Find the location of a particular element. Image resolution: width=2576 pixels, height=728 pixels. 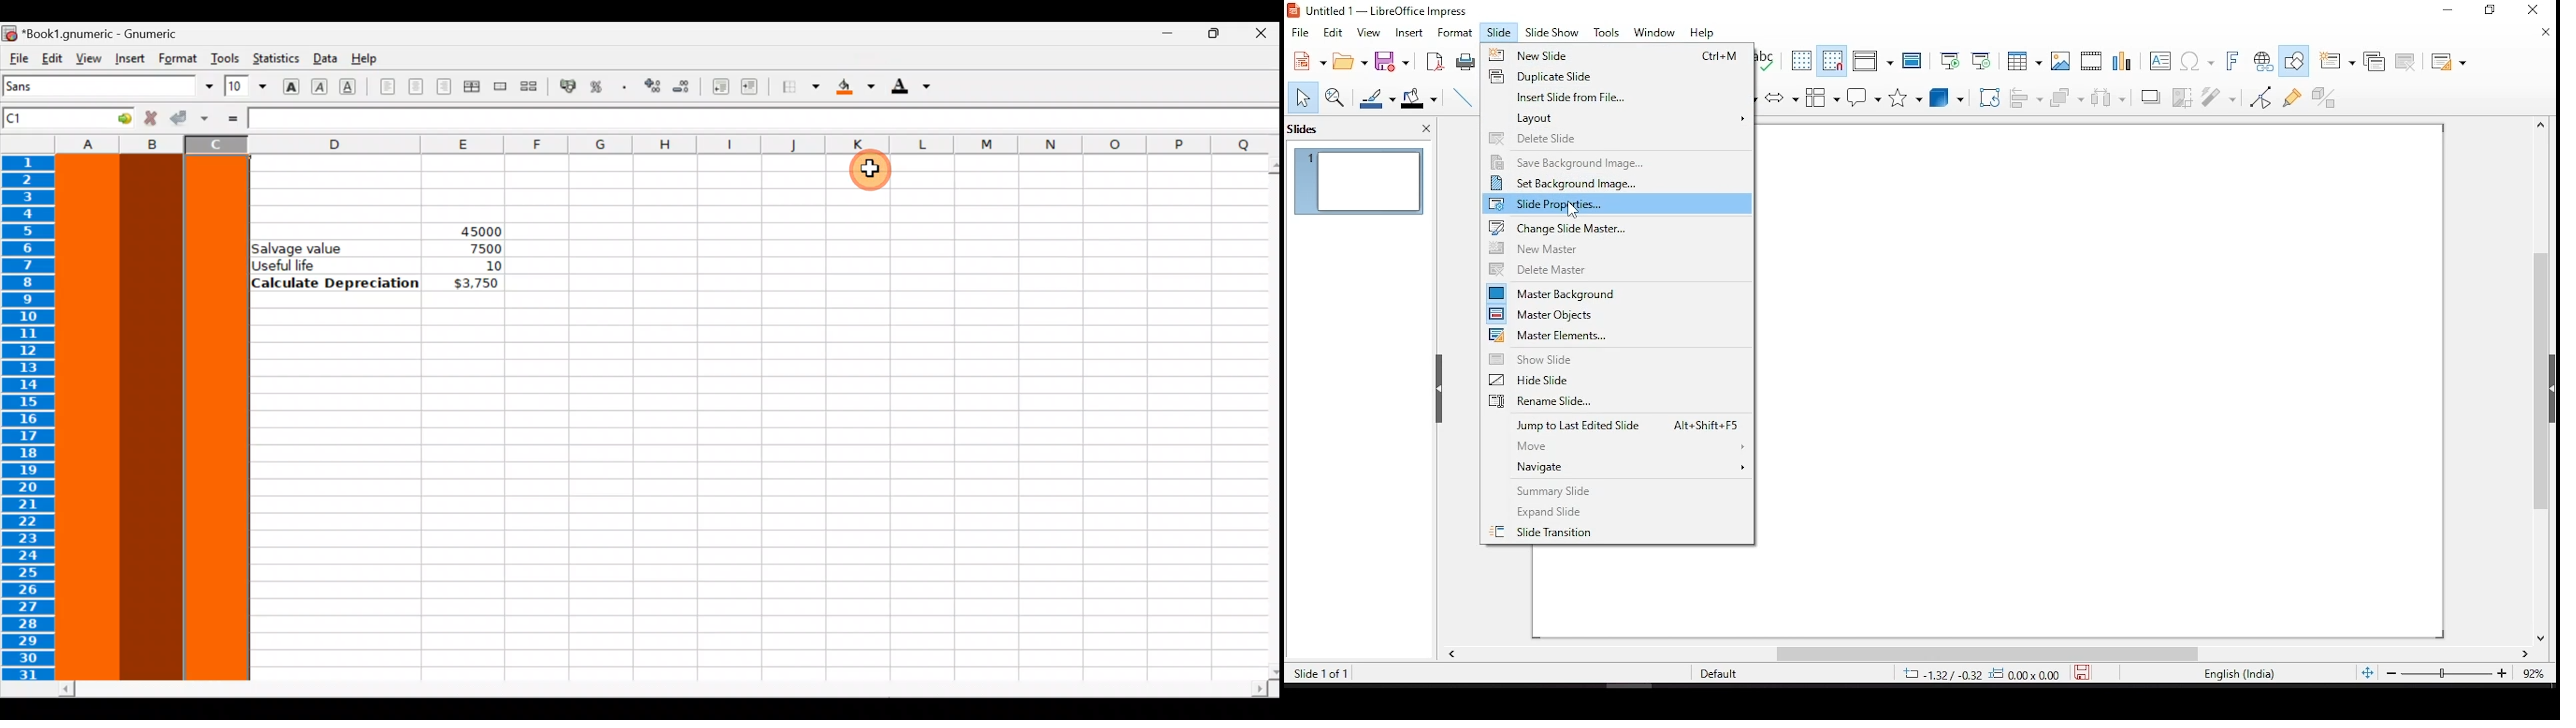

expand slide is located at coordinates (1620, 511).